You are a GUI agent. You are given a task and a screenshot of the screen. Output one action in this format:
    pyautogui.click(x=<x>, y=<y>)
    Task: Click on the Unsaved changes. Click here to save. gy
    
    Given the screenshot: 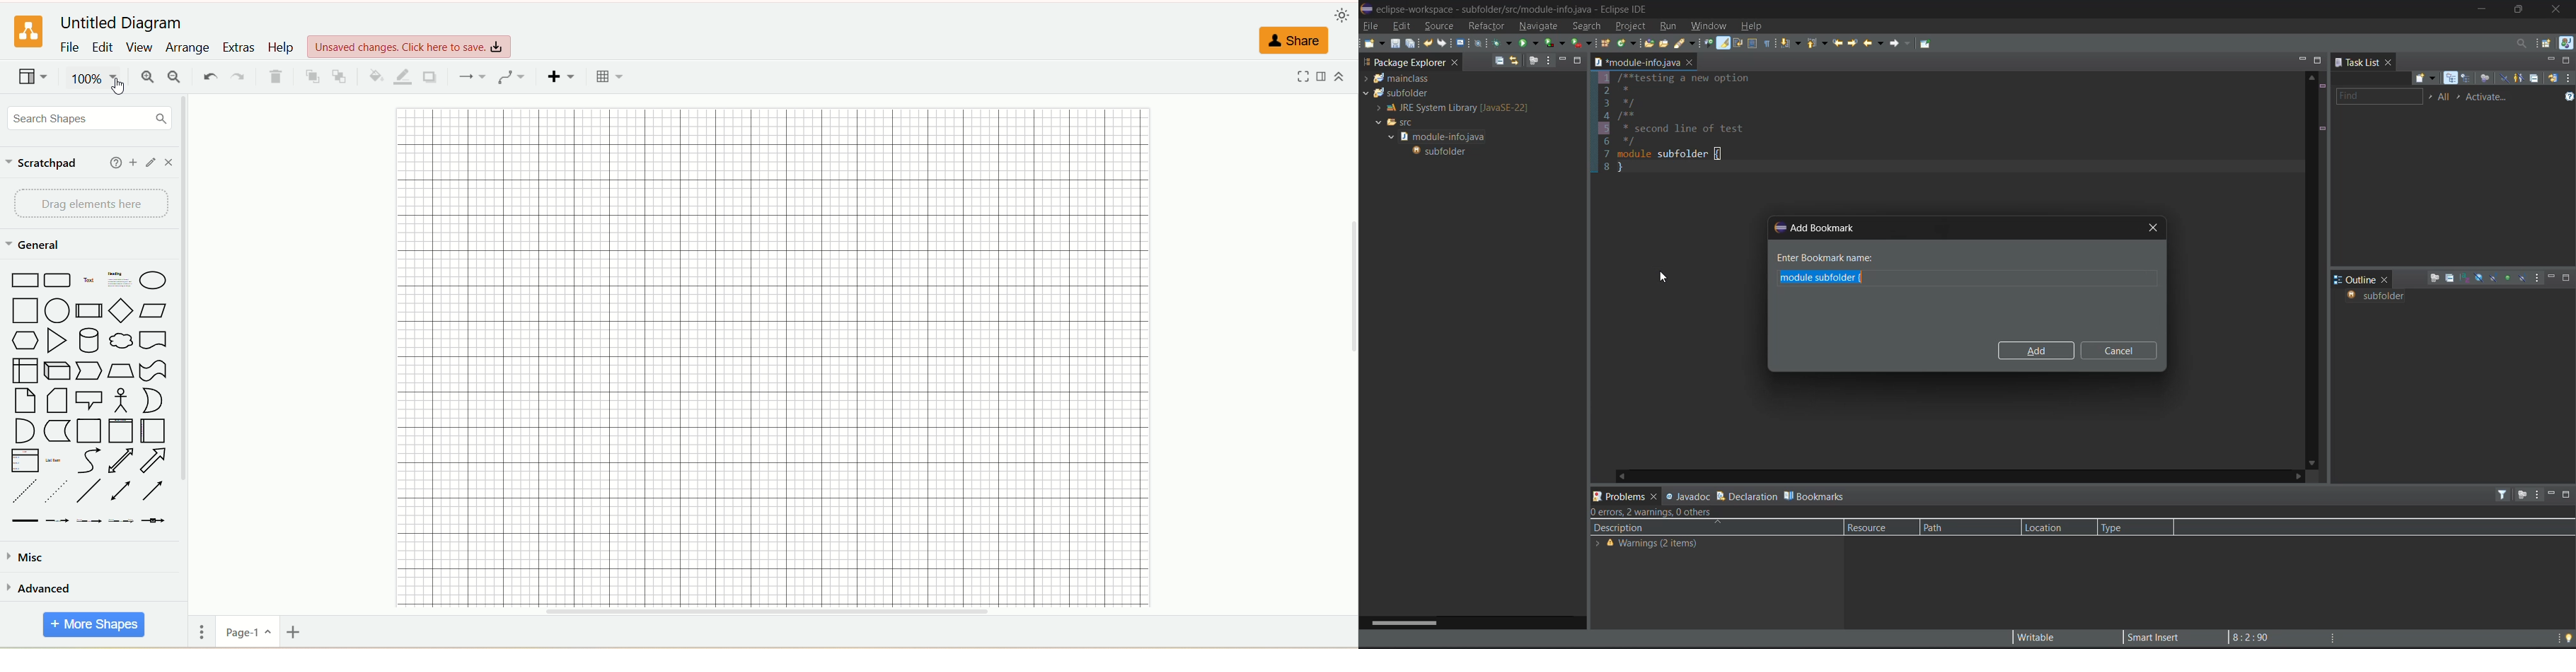 What is the action you would take?
    pyautogui.click(x=411, y=45)
    